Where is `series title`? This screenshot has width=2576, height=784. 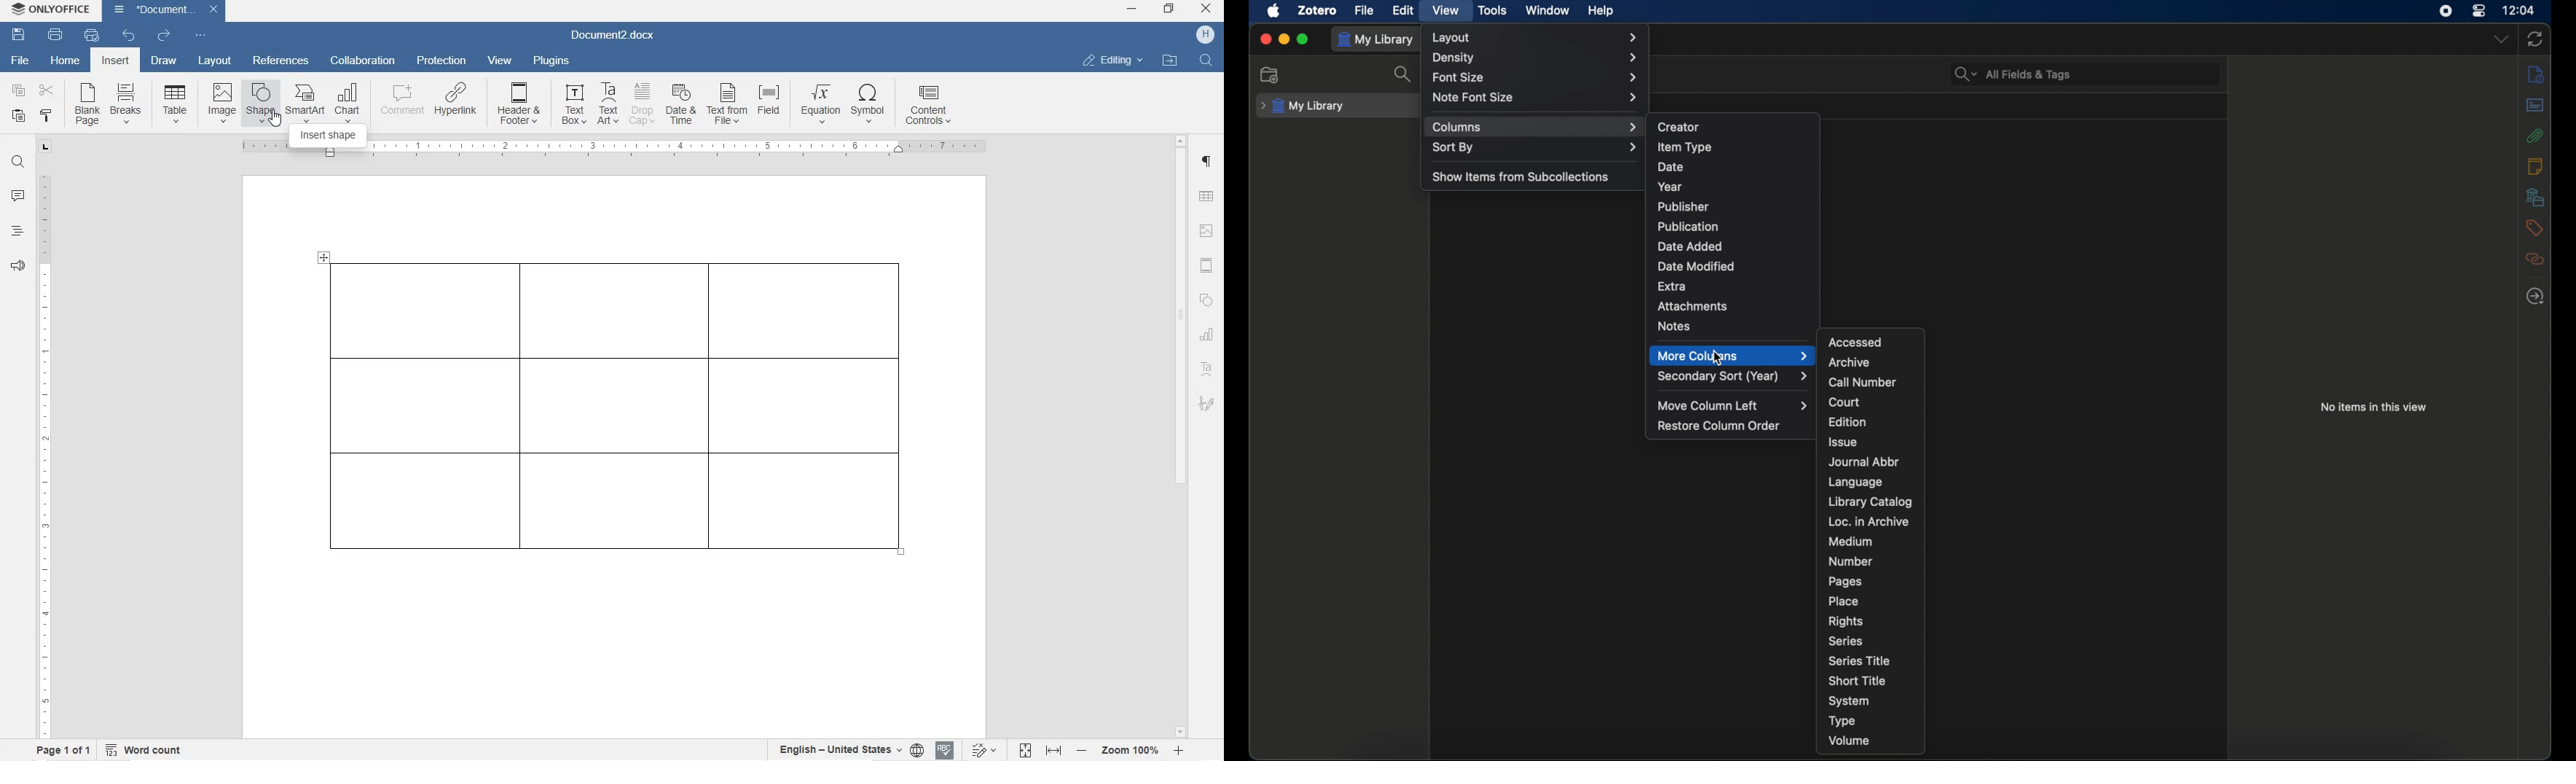
series title is located at coordinates (1861, 661).